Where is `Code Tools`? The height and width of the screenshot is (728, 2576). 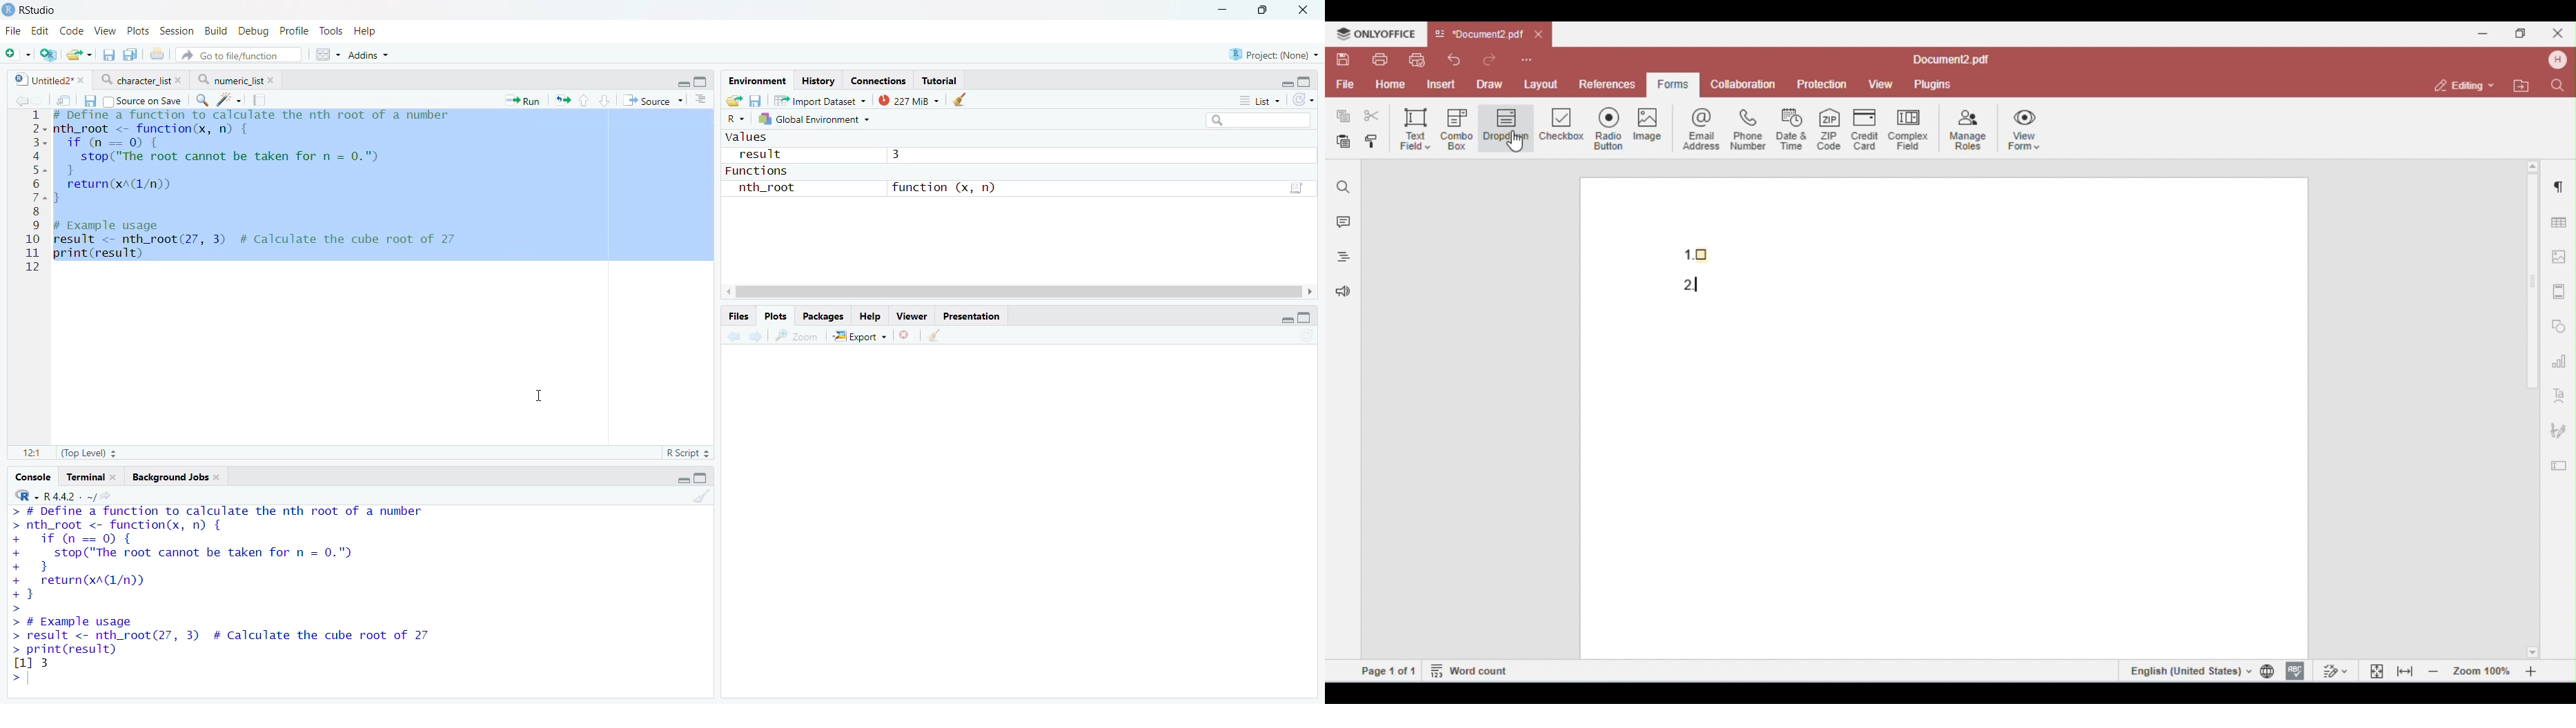 Code Tools is located at coordinates (230, 100).